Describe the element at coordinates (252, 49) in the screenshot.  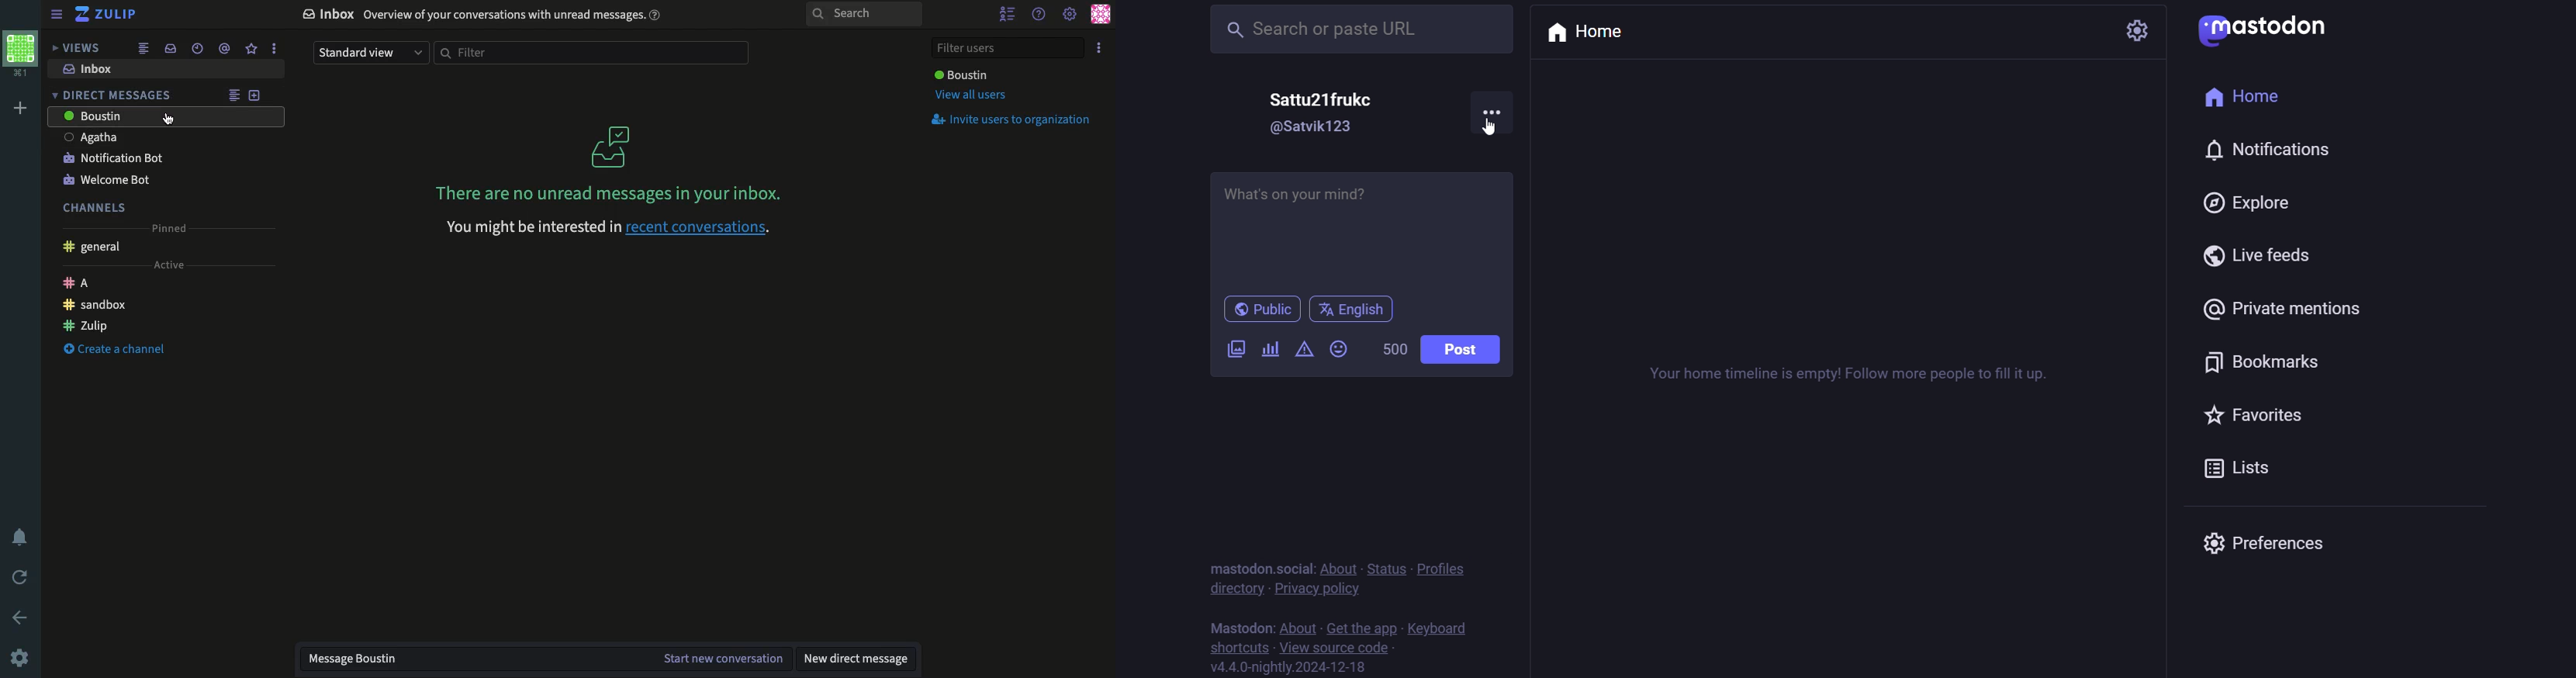
I see `Favorites` at that location.